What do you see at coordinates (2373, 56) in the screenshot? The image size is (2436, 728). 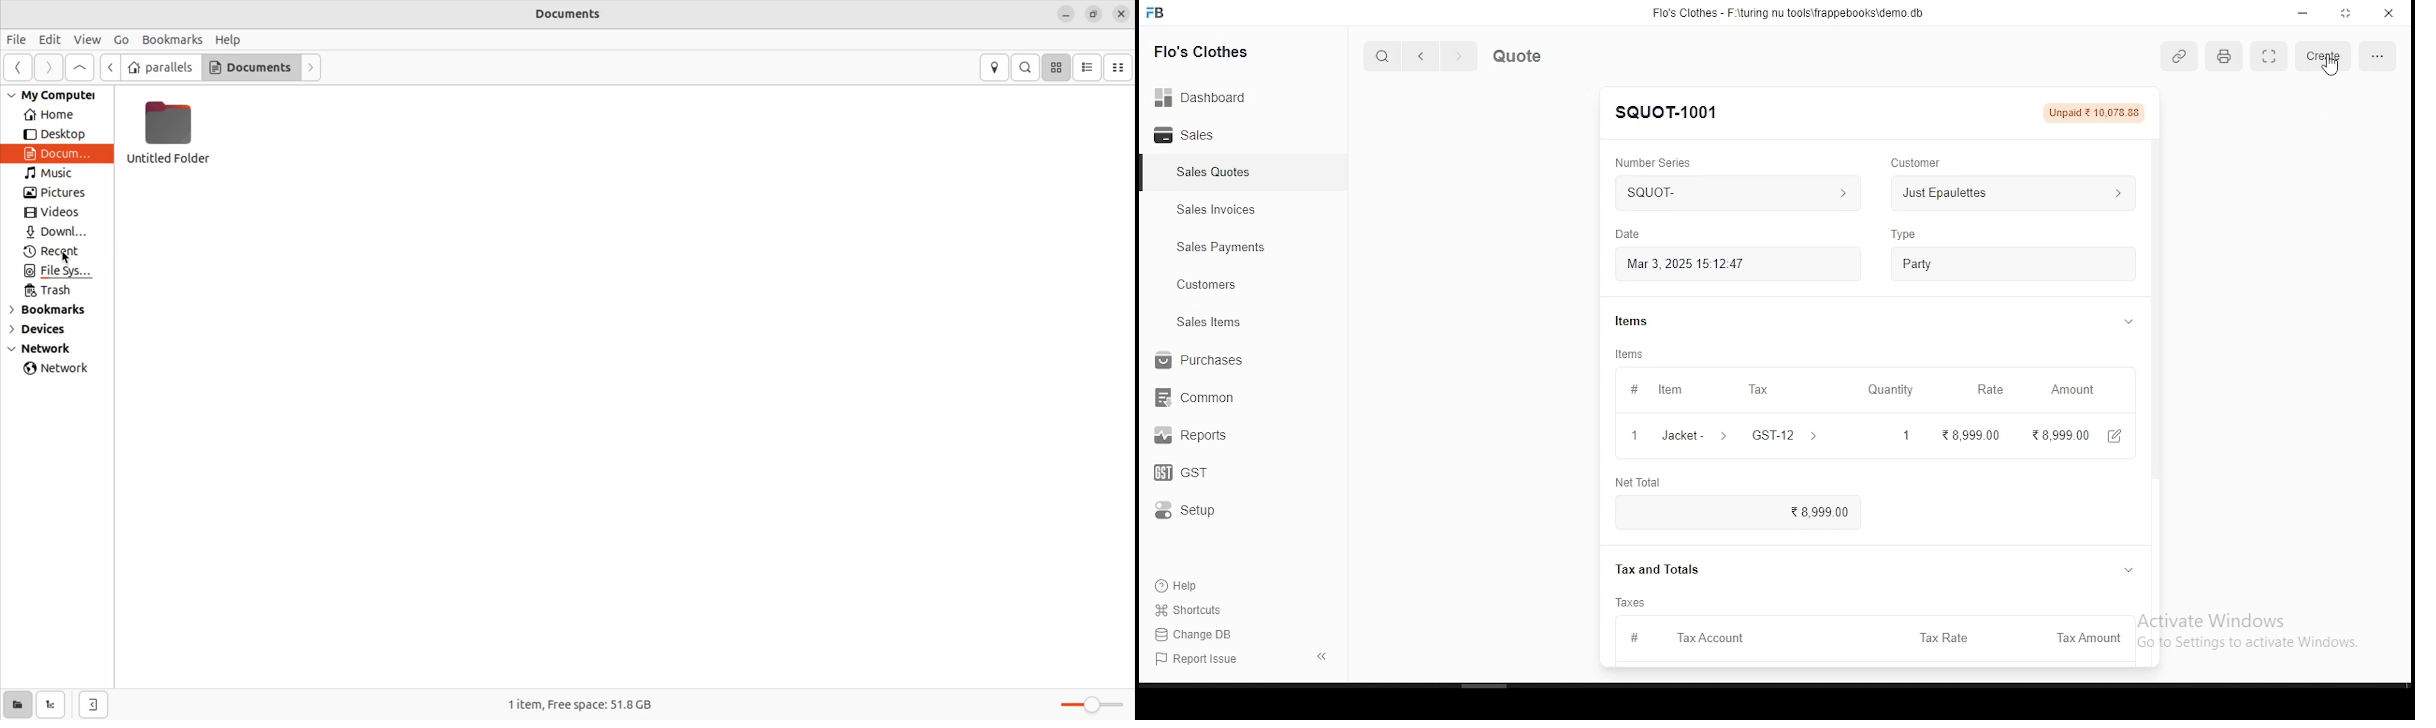 I see `setting` at bounding box center [2373, 56].